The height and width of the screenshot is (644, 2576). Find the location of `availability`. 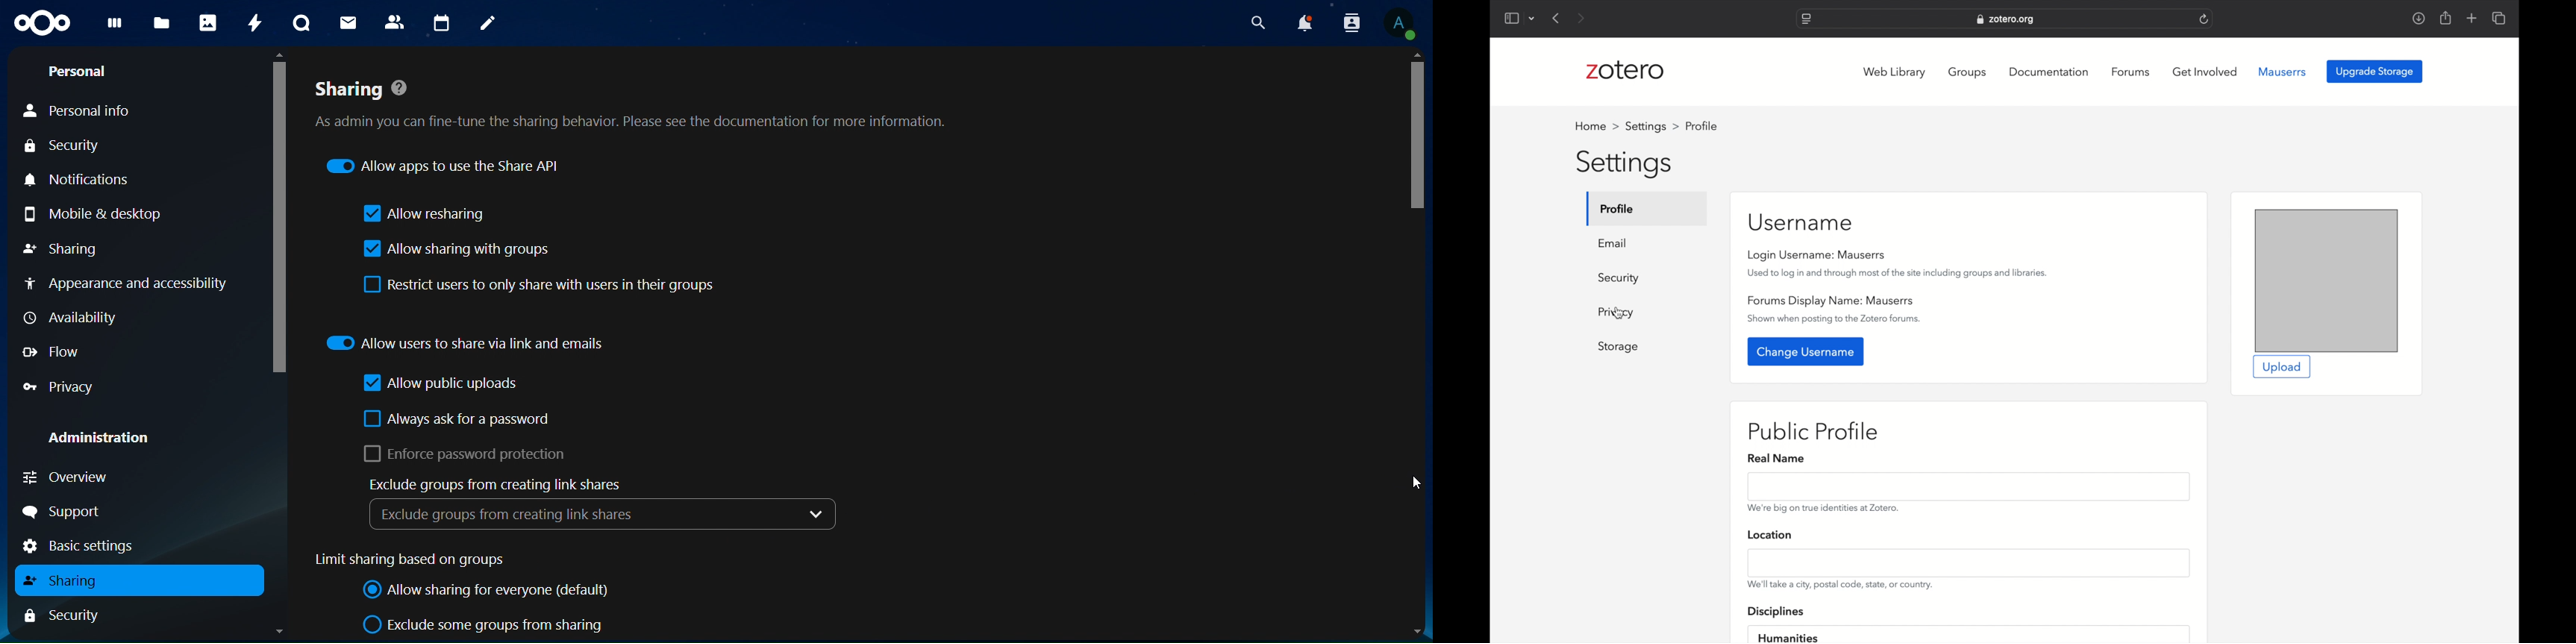

availability is located at coordinates (75, 318).